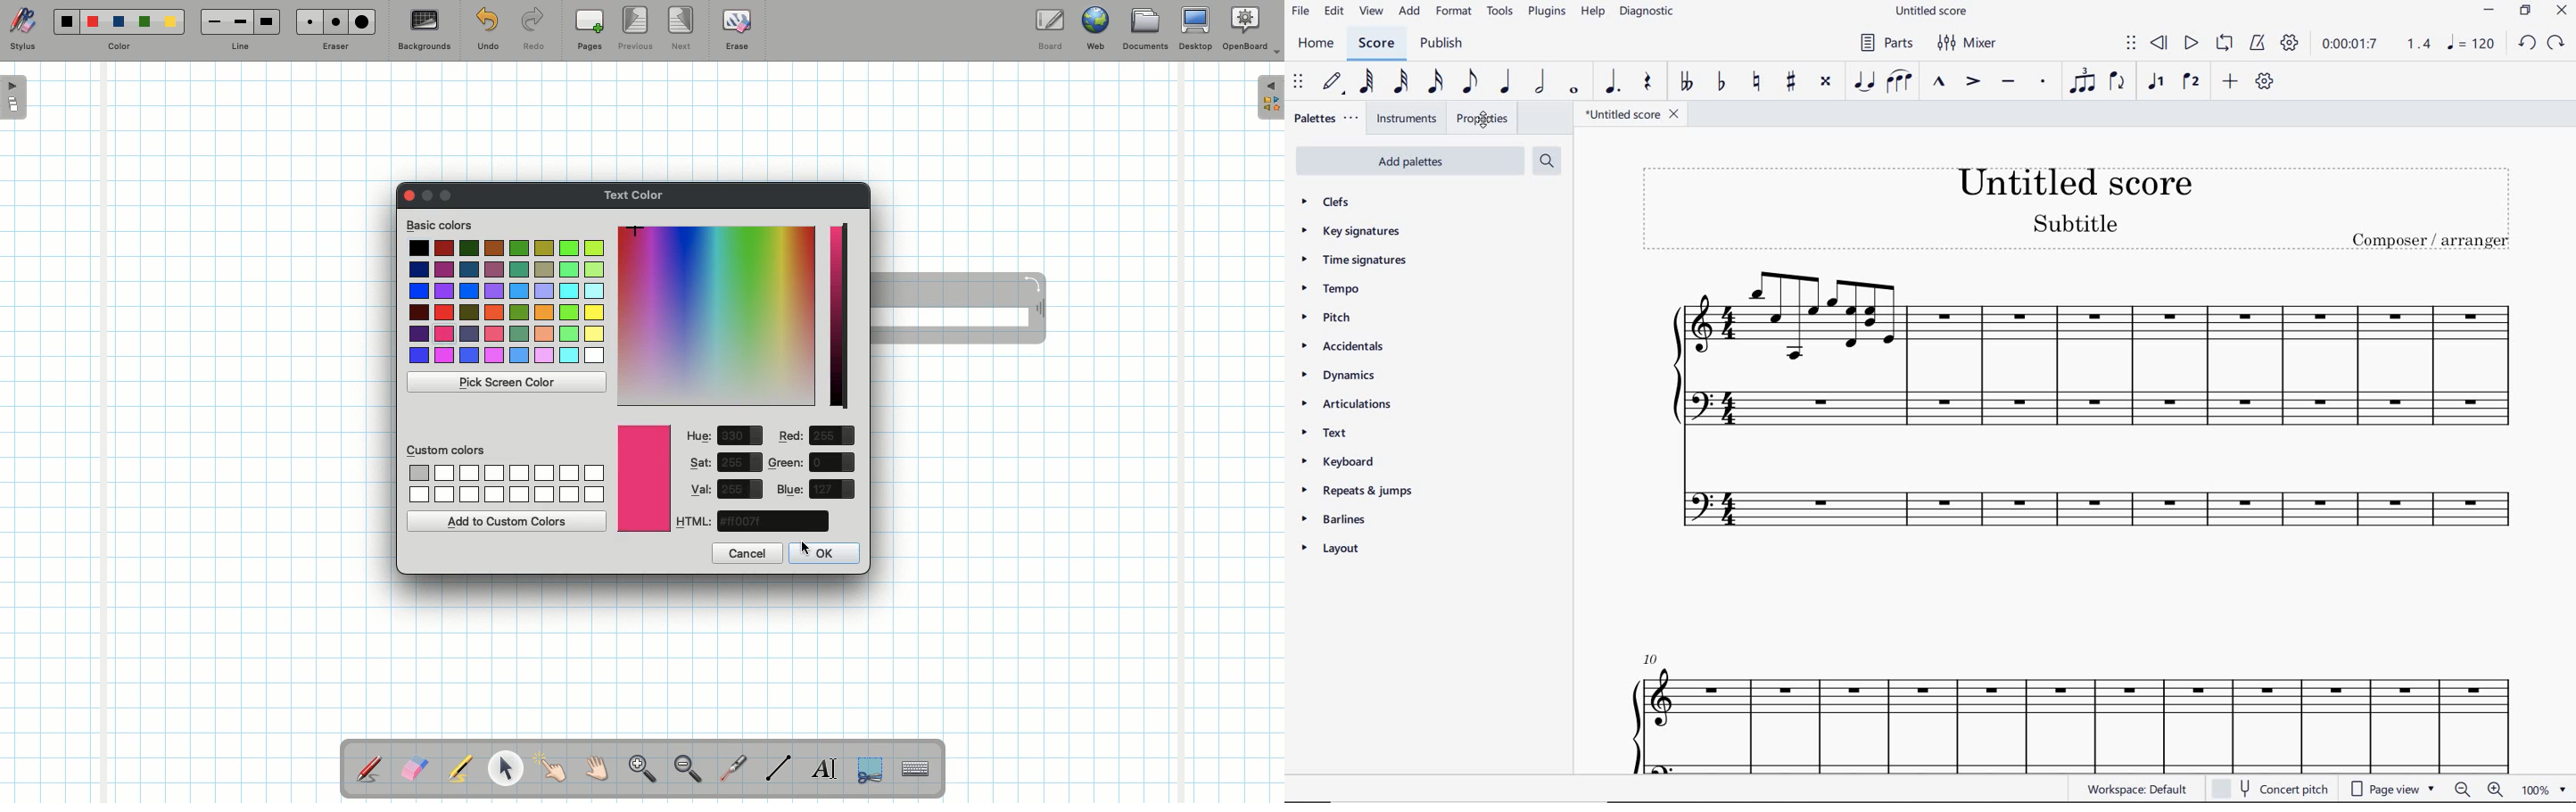 The image size is (2576, 812). Describe the element at coordinates (2224, 45) in the screenshot. I see `LOOP PLAYBACK` at that location.